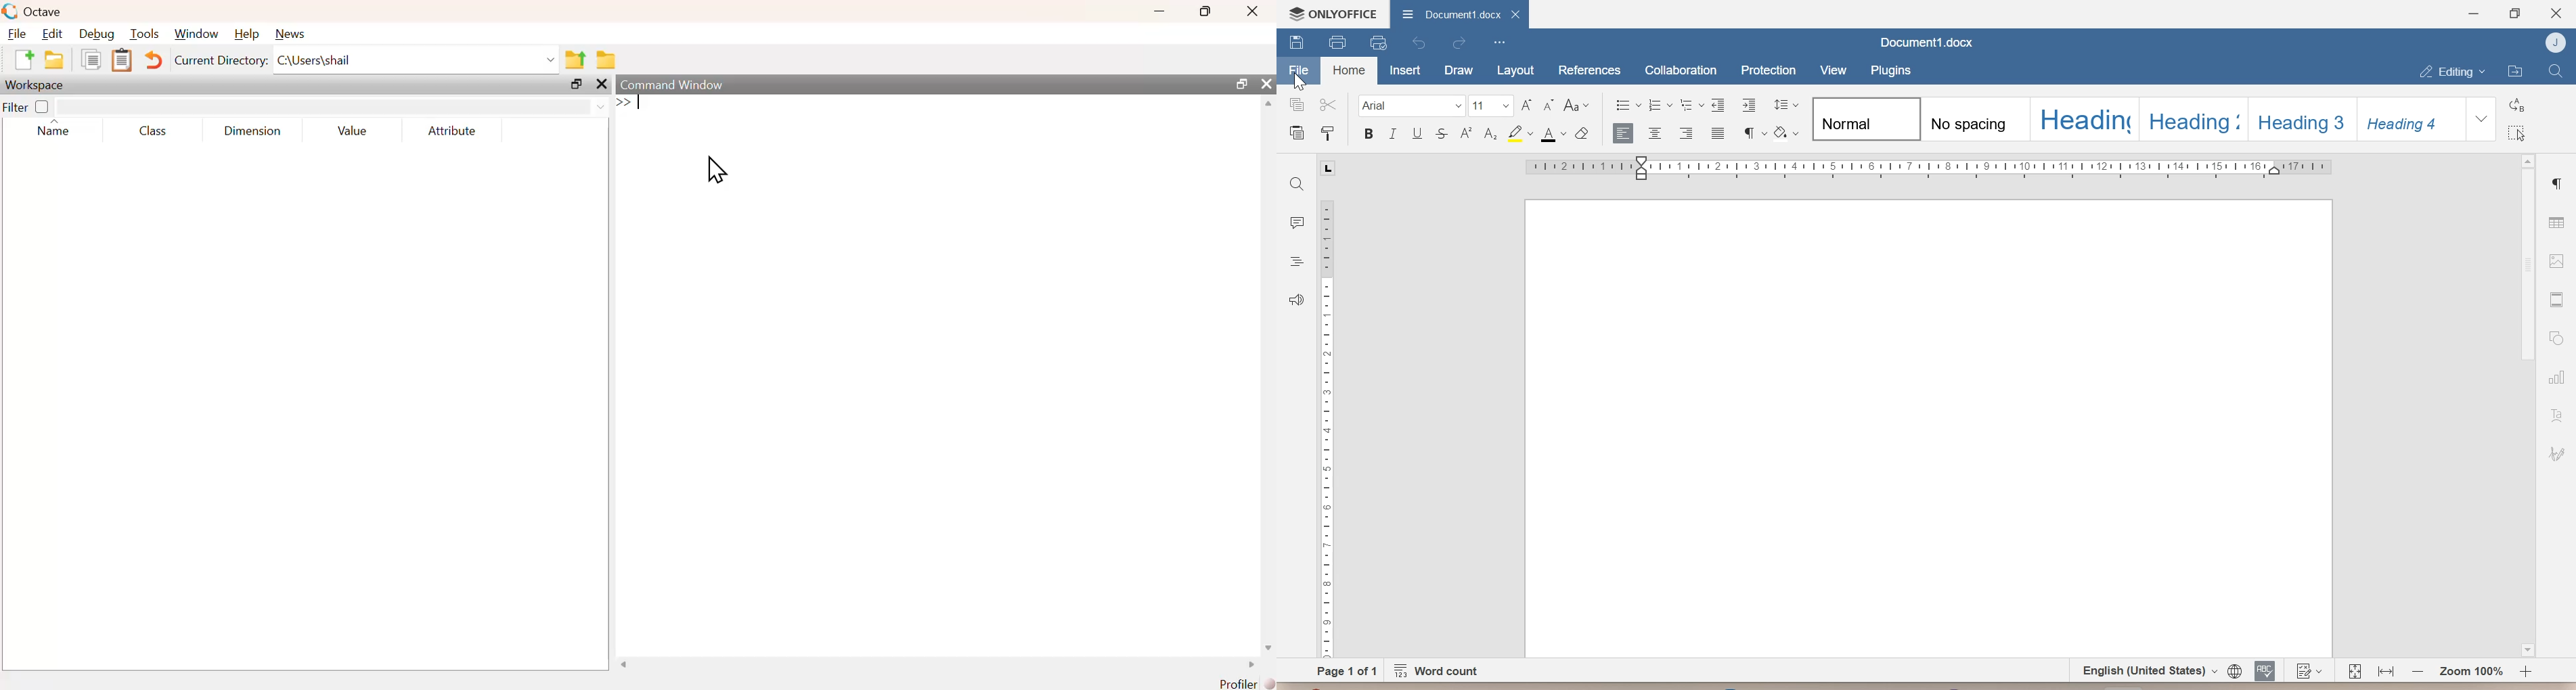  What do you see at coordinates (2144, 670) in the screenshot?
I see `Set text language` at bounding box center [2144, 670].